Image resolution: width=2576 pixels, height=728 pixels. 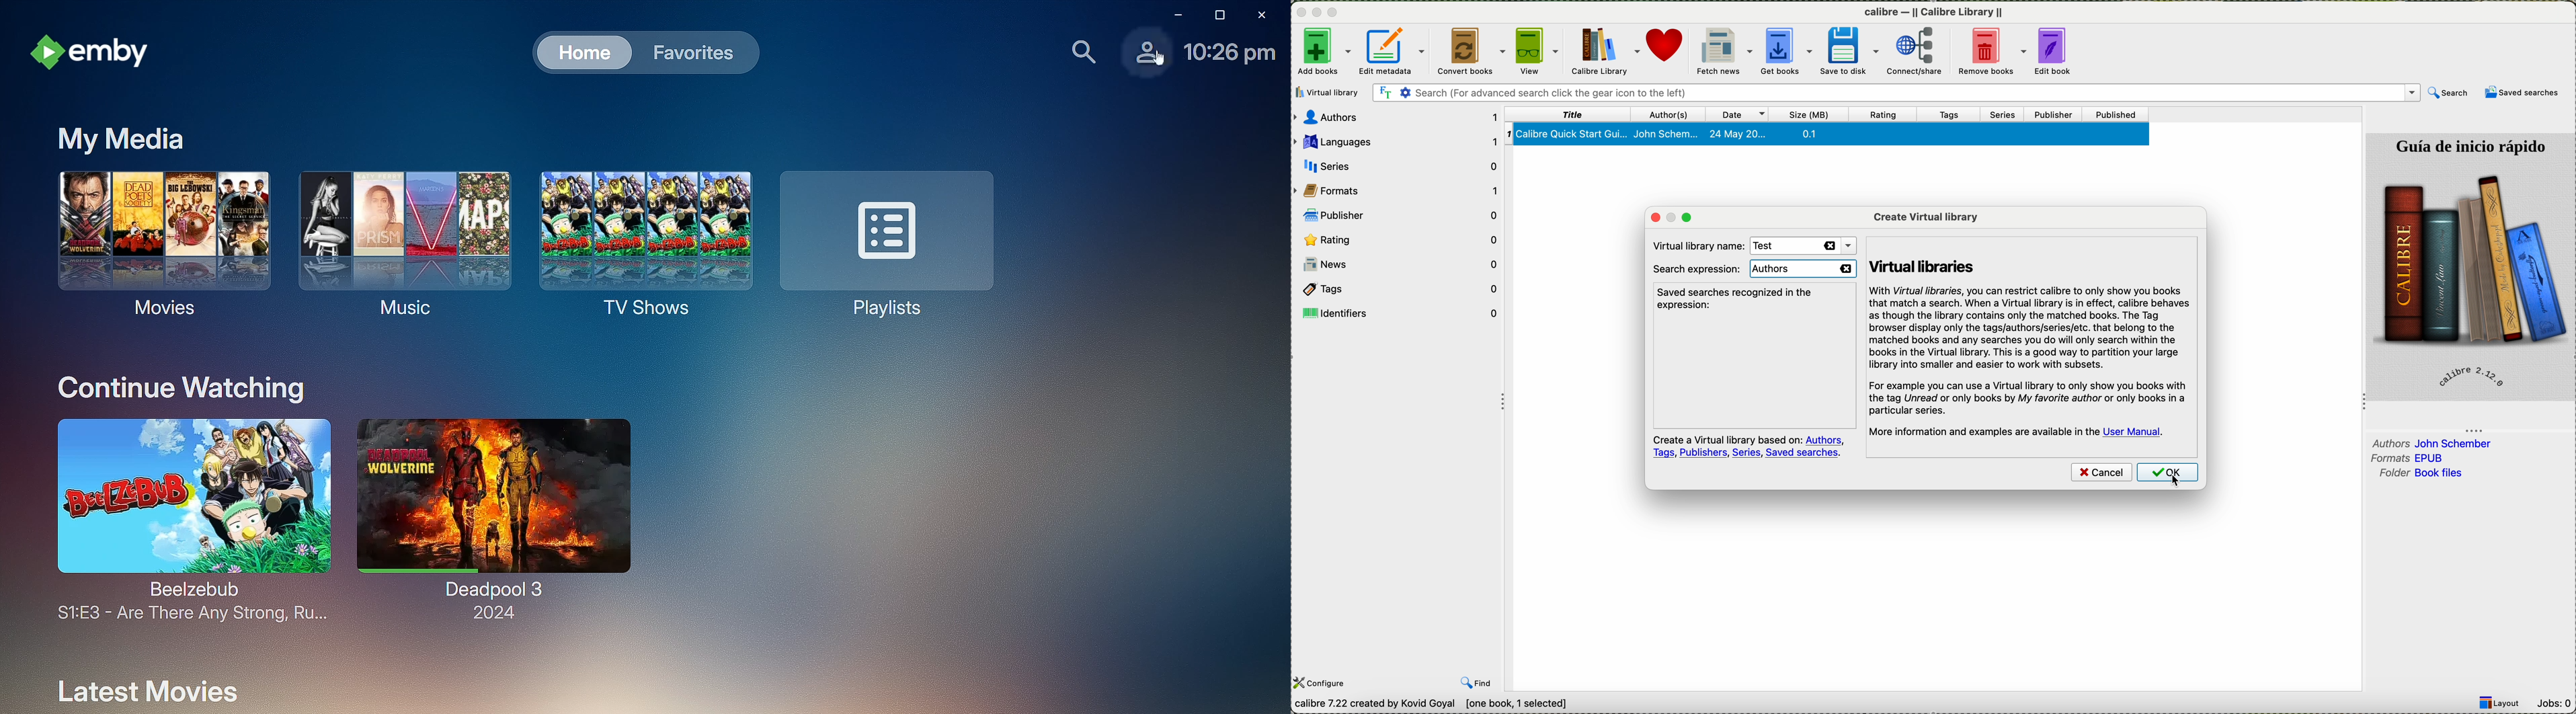 I want to click on minimze, so click(x=1670, y=217).